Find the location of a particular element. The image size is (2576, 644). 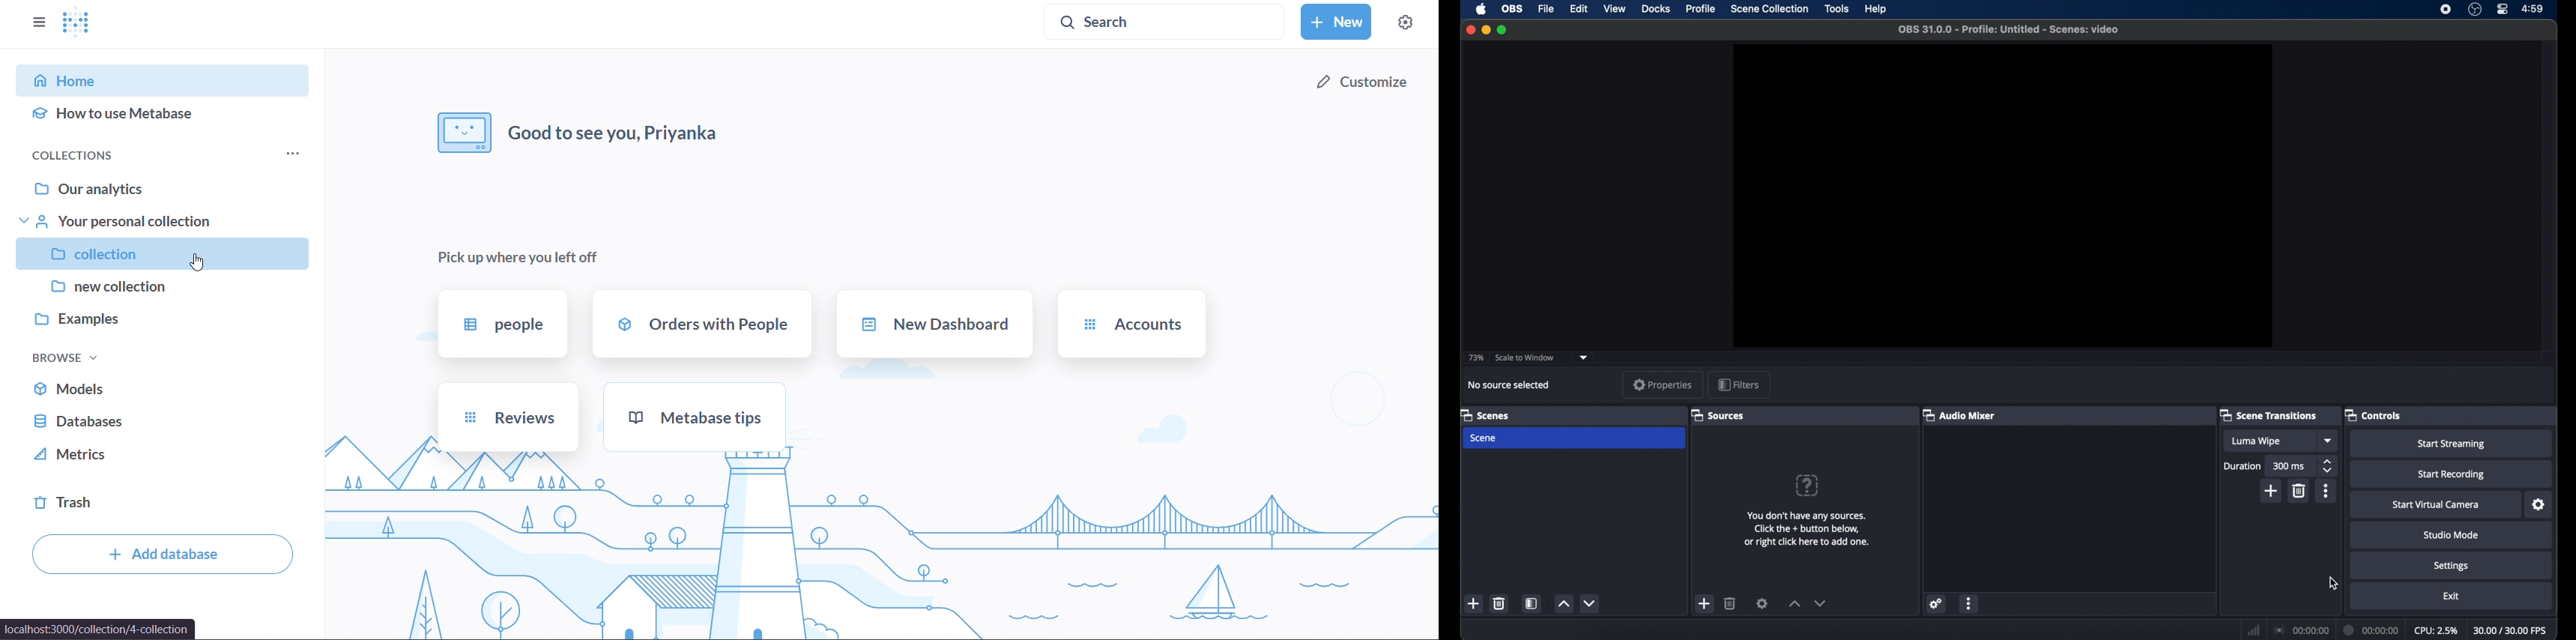

settings is located at coordinates (1762, 603).